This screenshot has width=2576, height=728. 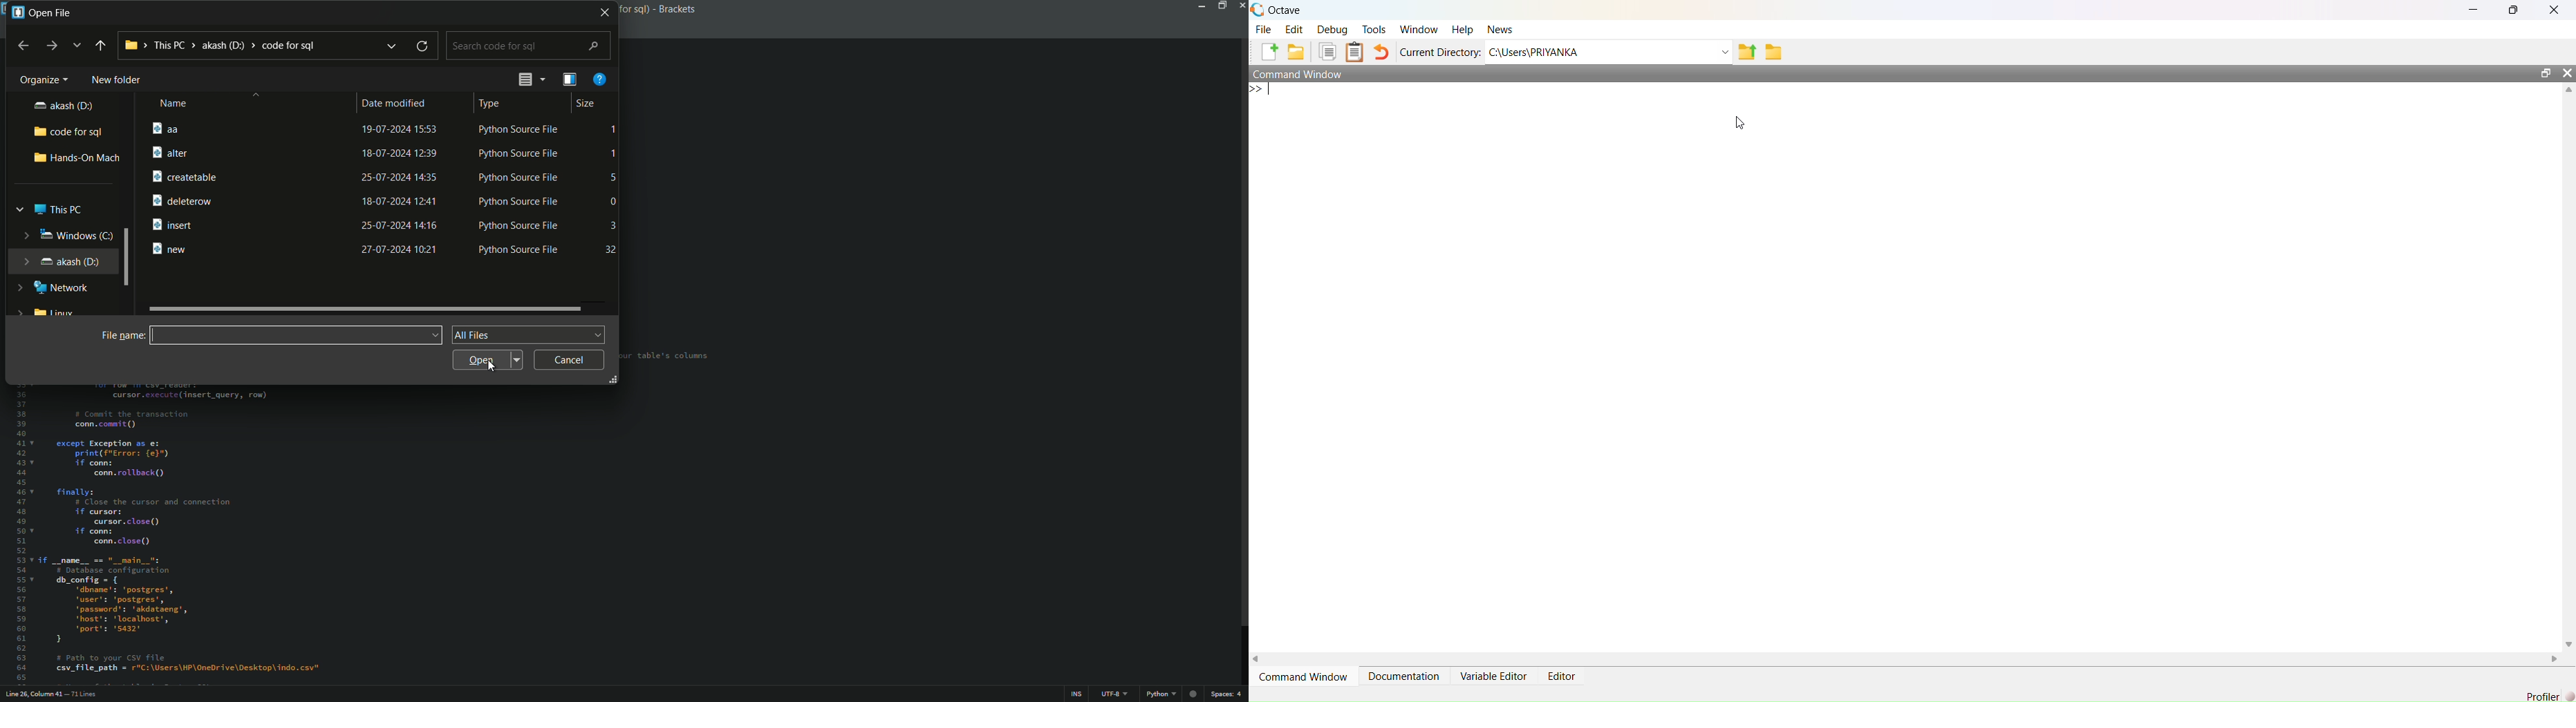 What do you see at coordinates (1404, 676) in the screenshot?
I see `Documentation` at bounding box center [1404, 676].